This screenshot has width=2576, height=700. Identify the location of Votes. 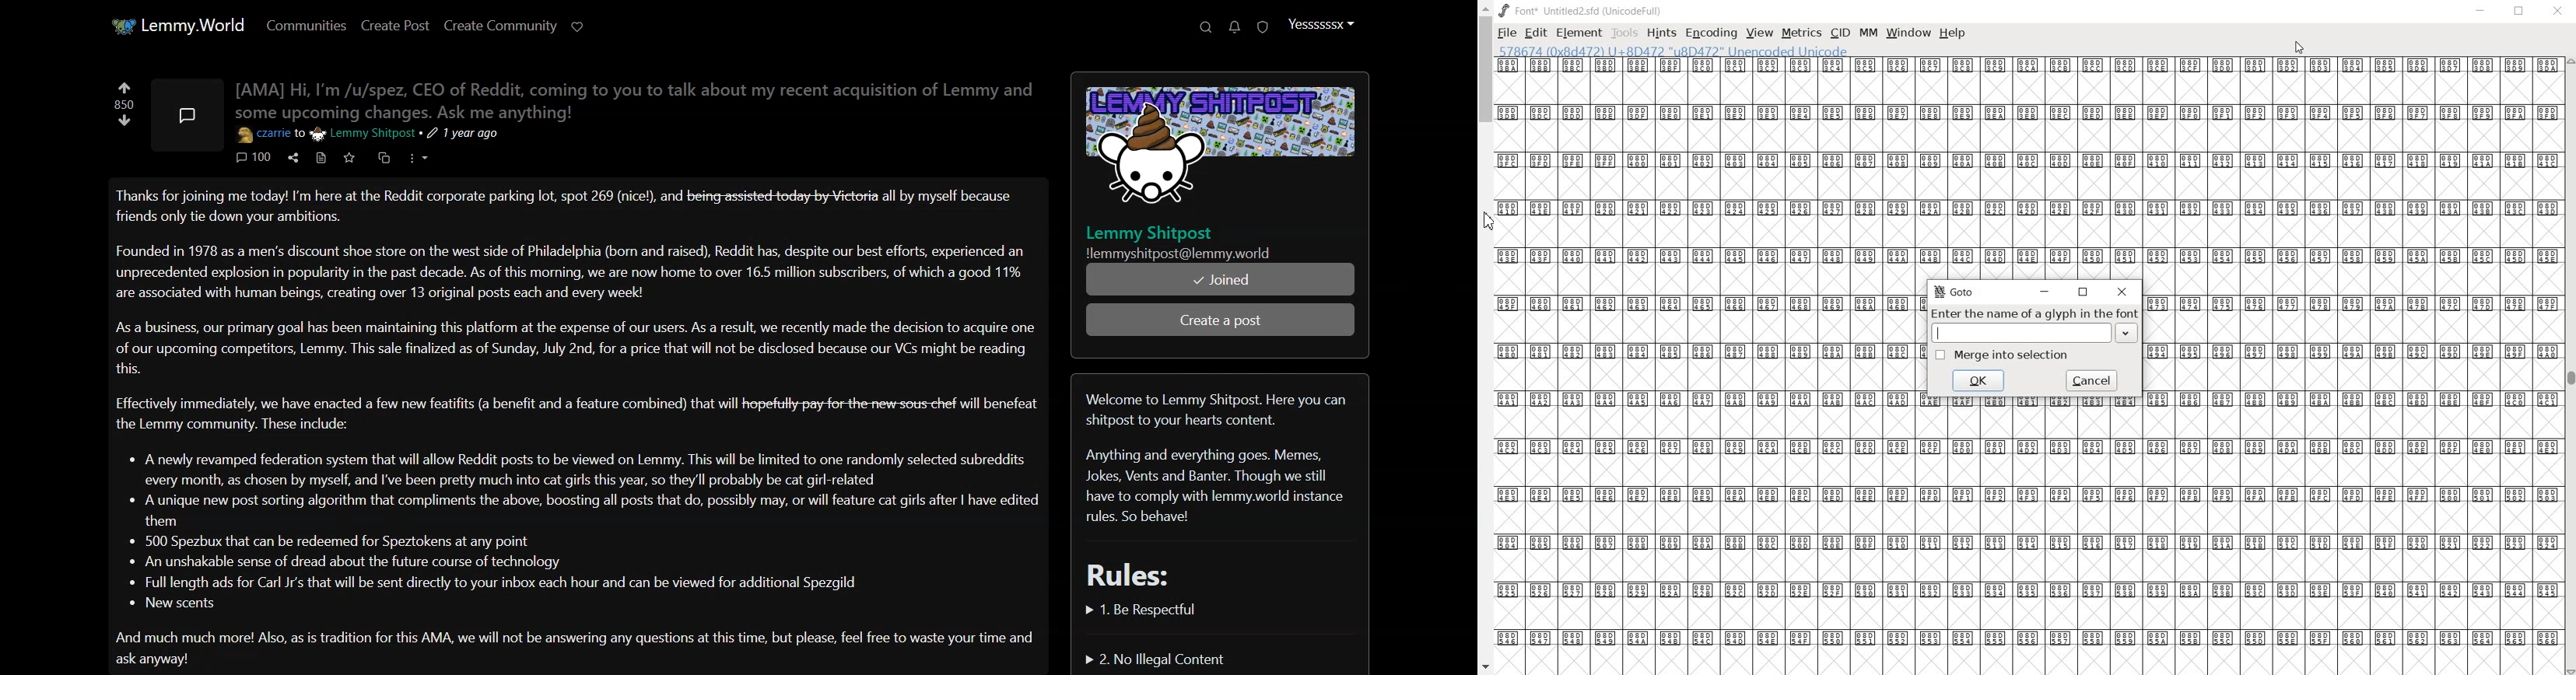
(125, 105).